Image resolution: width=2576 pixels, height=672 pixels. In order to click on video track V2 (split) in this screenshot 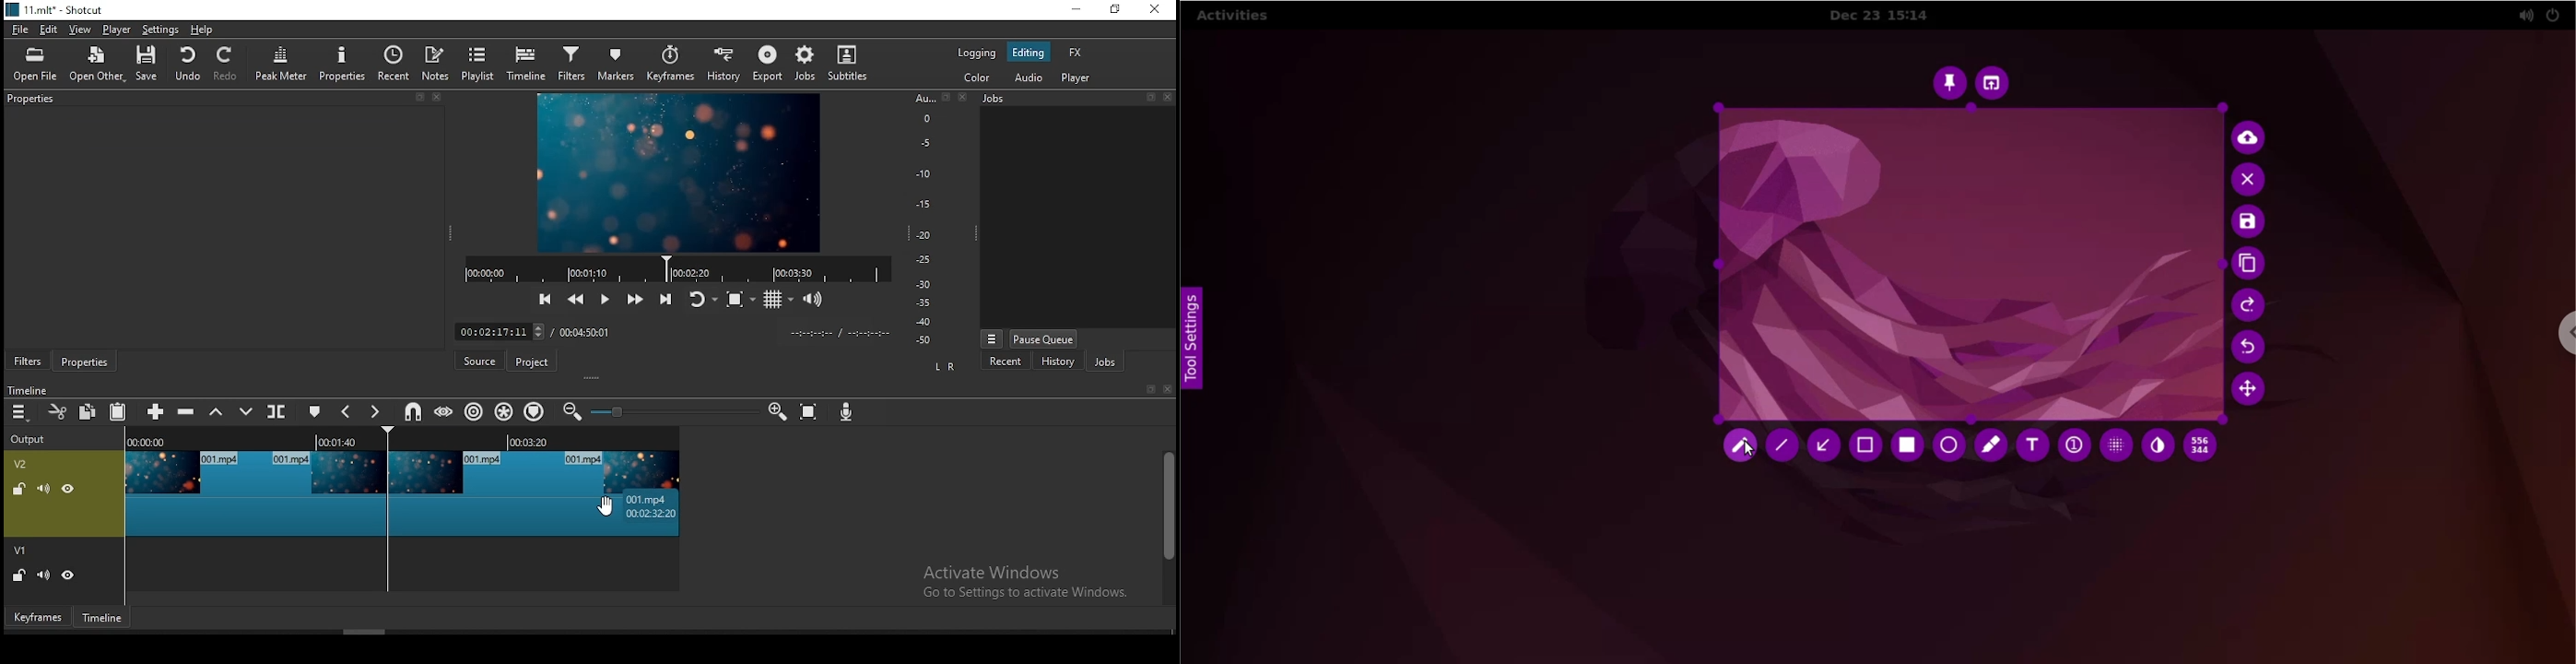, I will do `click(538, 492)`.